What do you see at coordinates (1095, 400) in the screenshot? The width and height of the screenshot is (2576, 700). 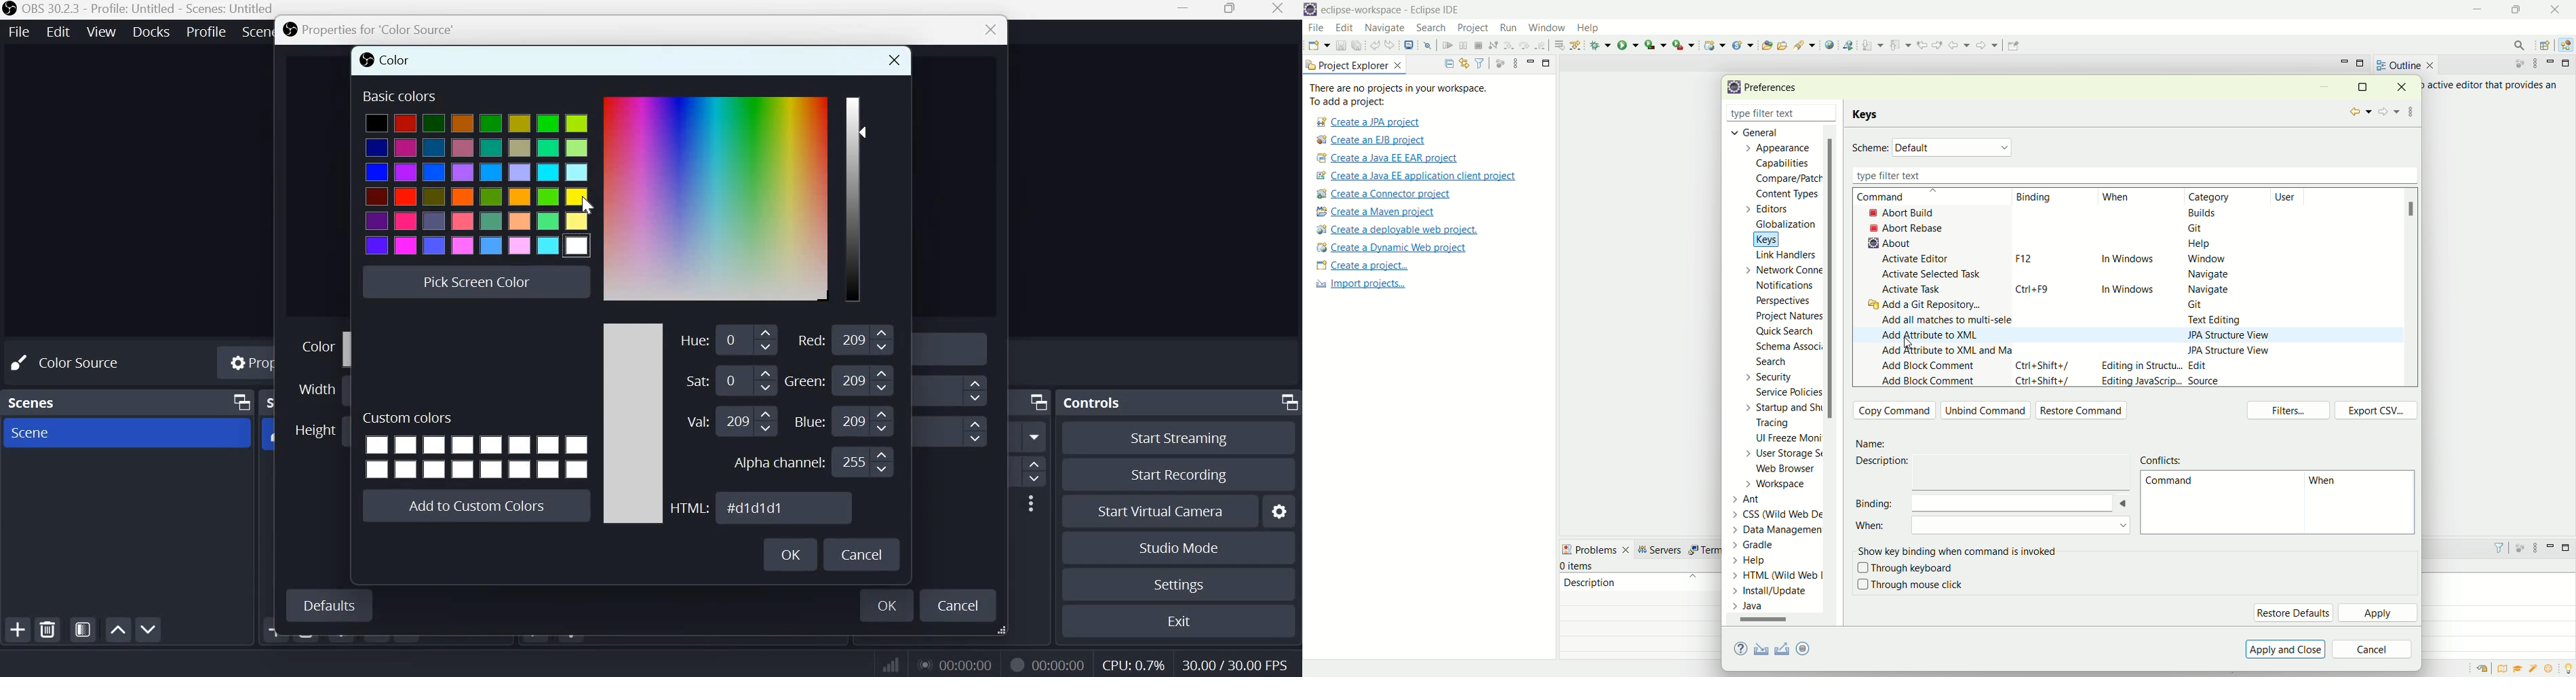 I see `Controls` at bounding box center [1095, 400].